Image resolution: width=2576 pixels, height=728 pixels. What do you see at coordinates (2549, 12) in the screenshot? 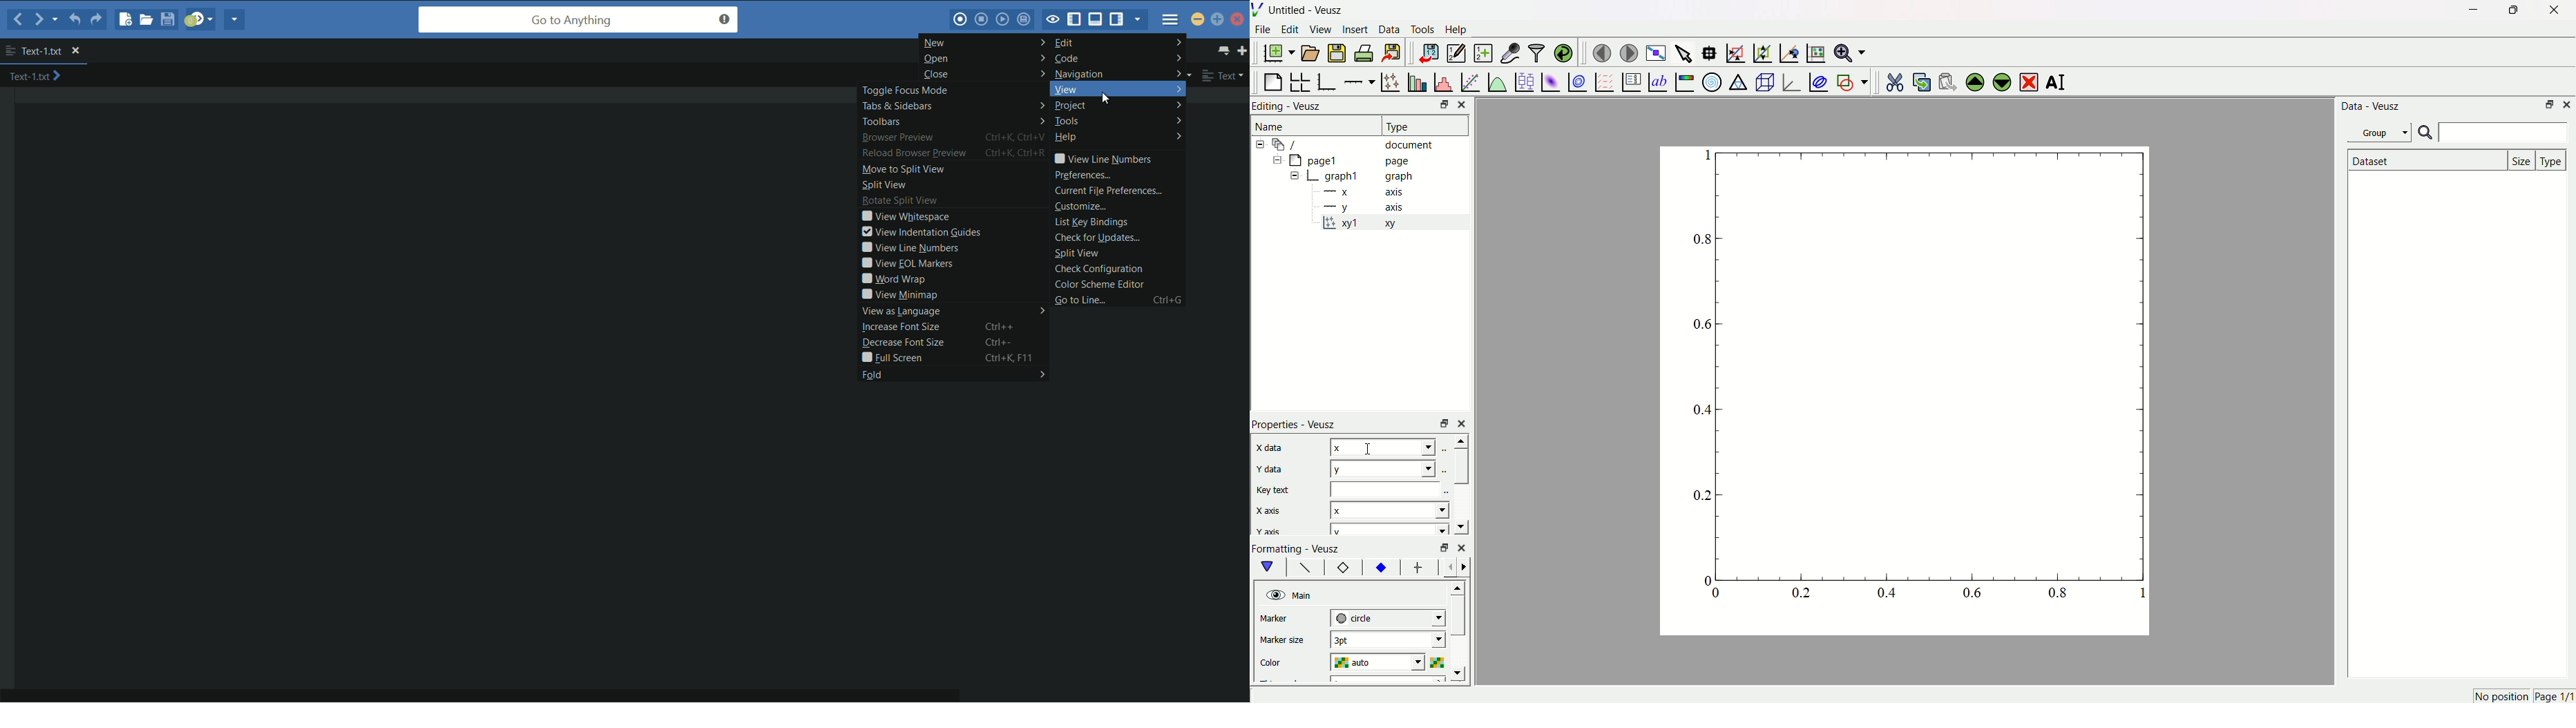
I see `Close` at bounding box center [2549, 12].